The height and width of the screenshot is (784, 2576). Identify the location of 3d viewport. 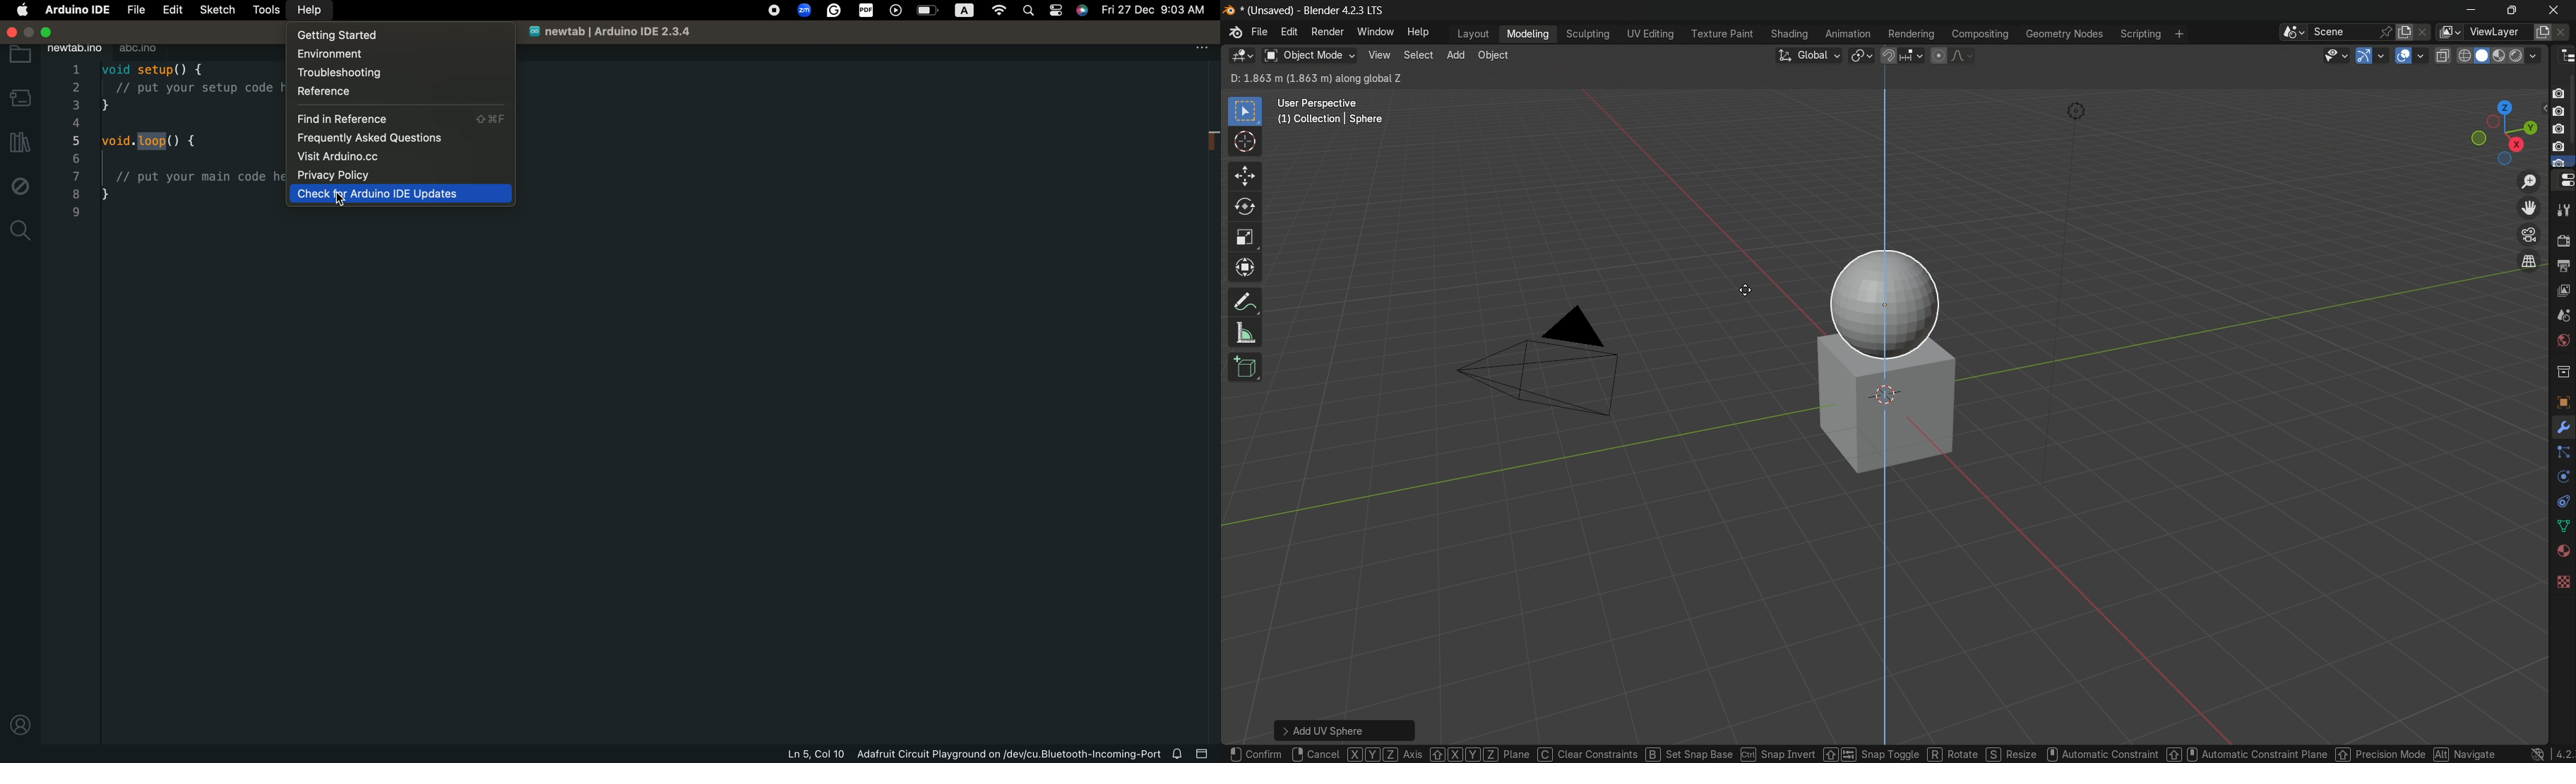
(1239, 56).